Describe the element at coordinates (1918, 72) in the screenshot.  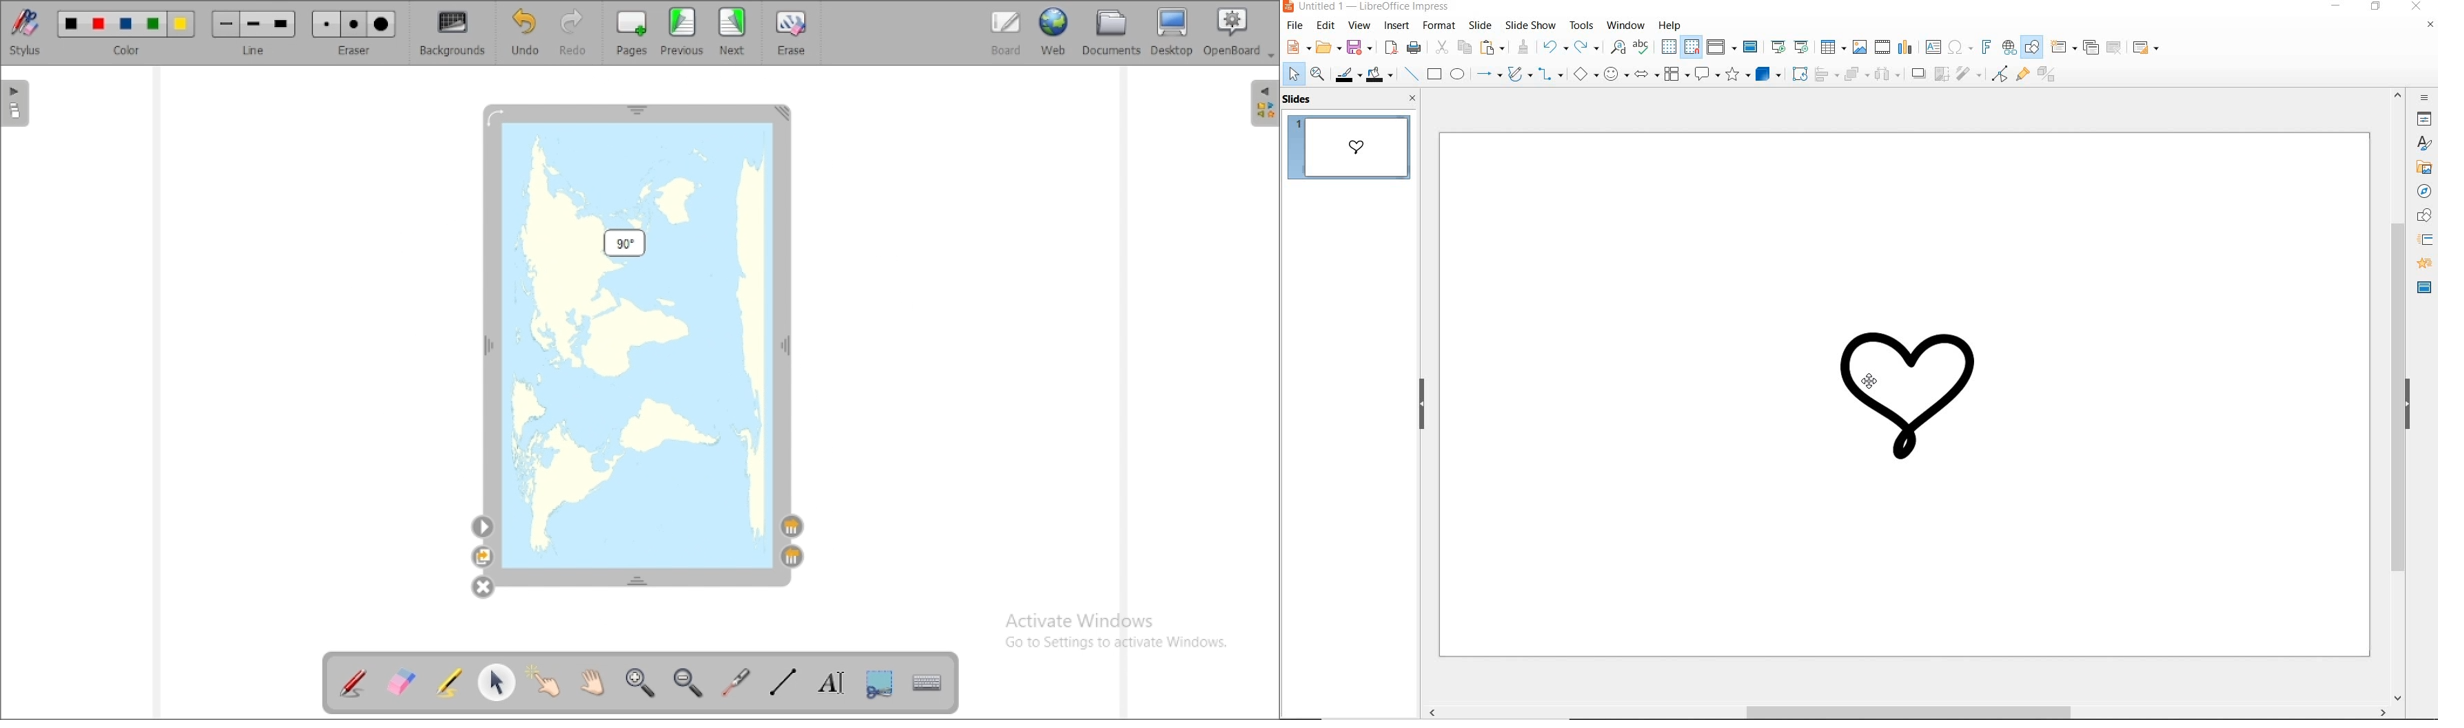
I see `shadow` at that location.